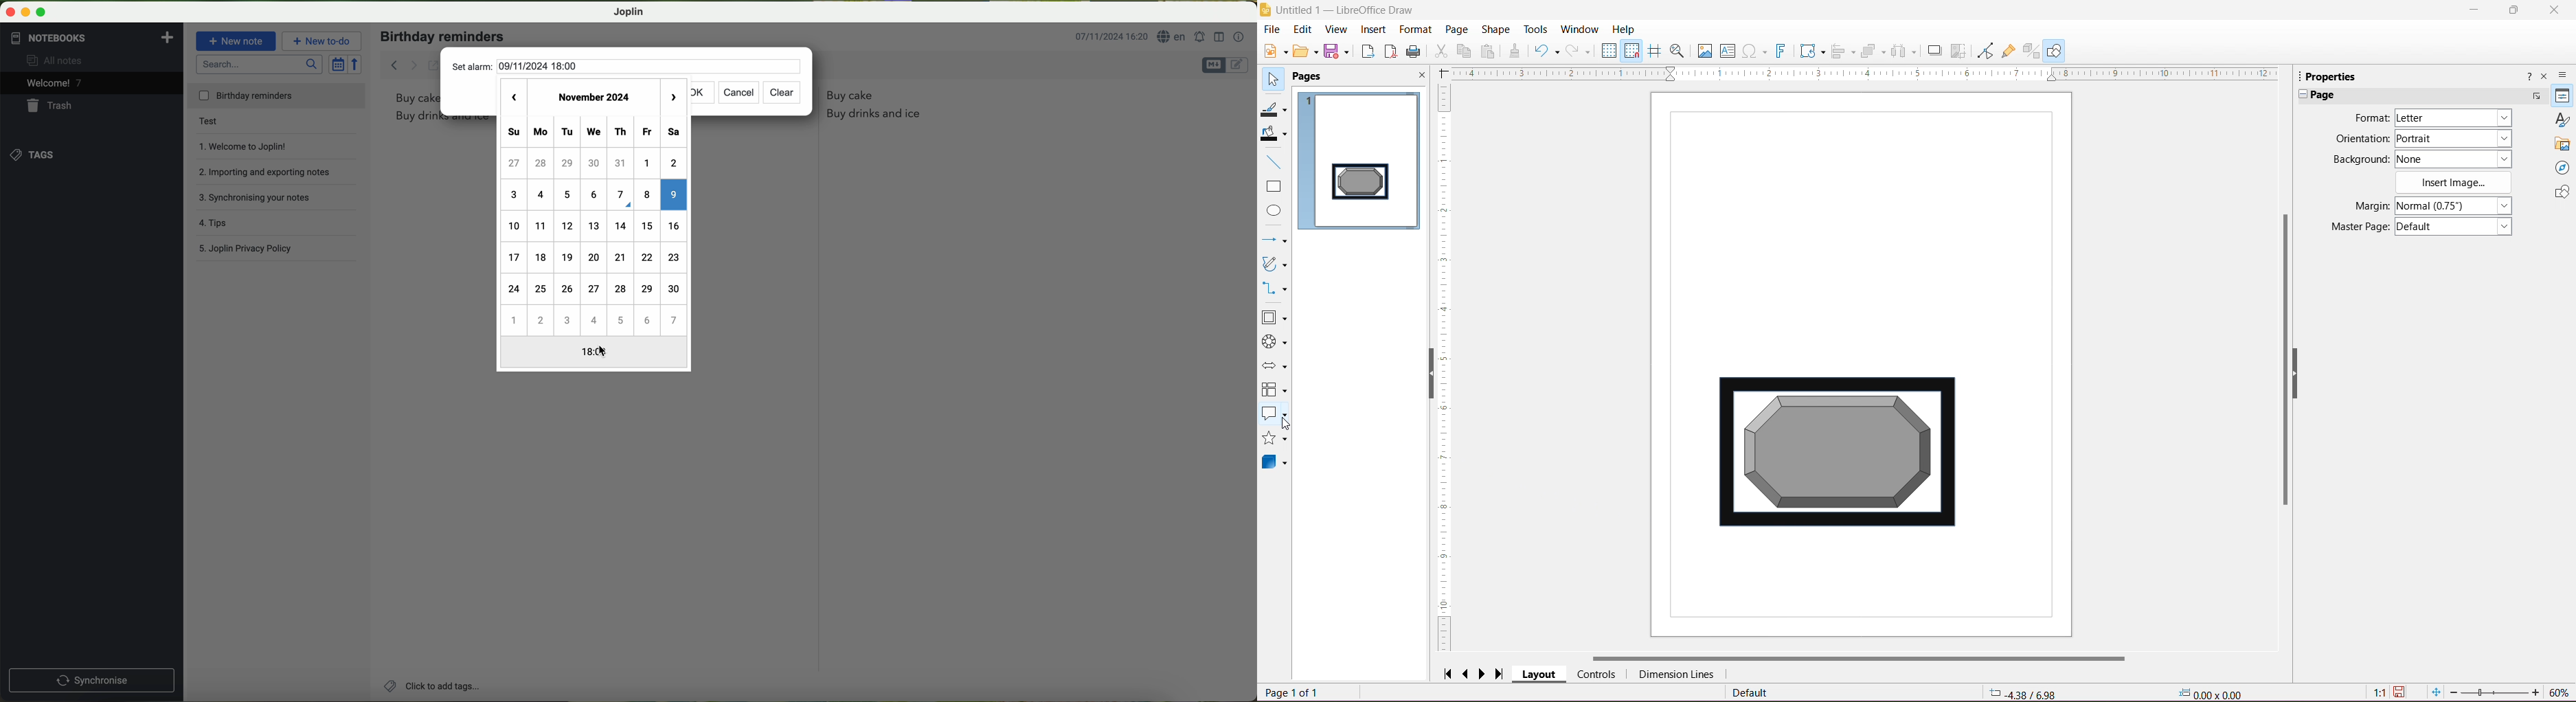 The height and width of the screenshot is (728, 2576). What do you see at coordinates (1677, 52) in the screenshot?
I see `Zoom and Pan` at bounding box center [1677, 52].